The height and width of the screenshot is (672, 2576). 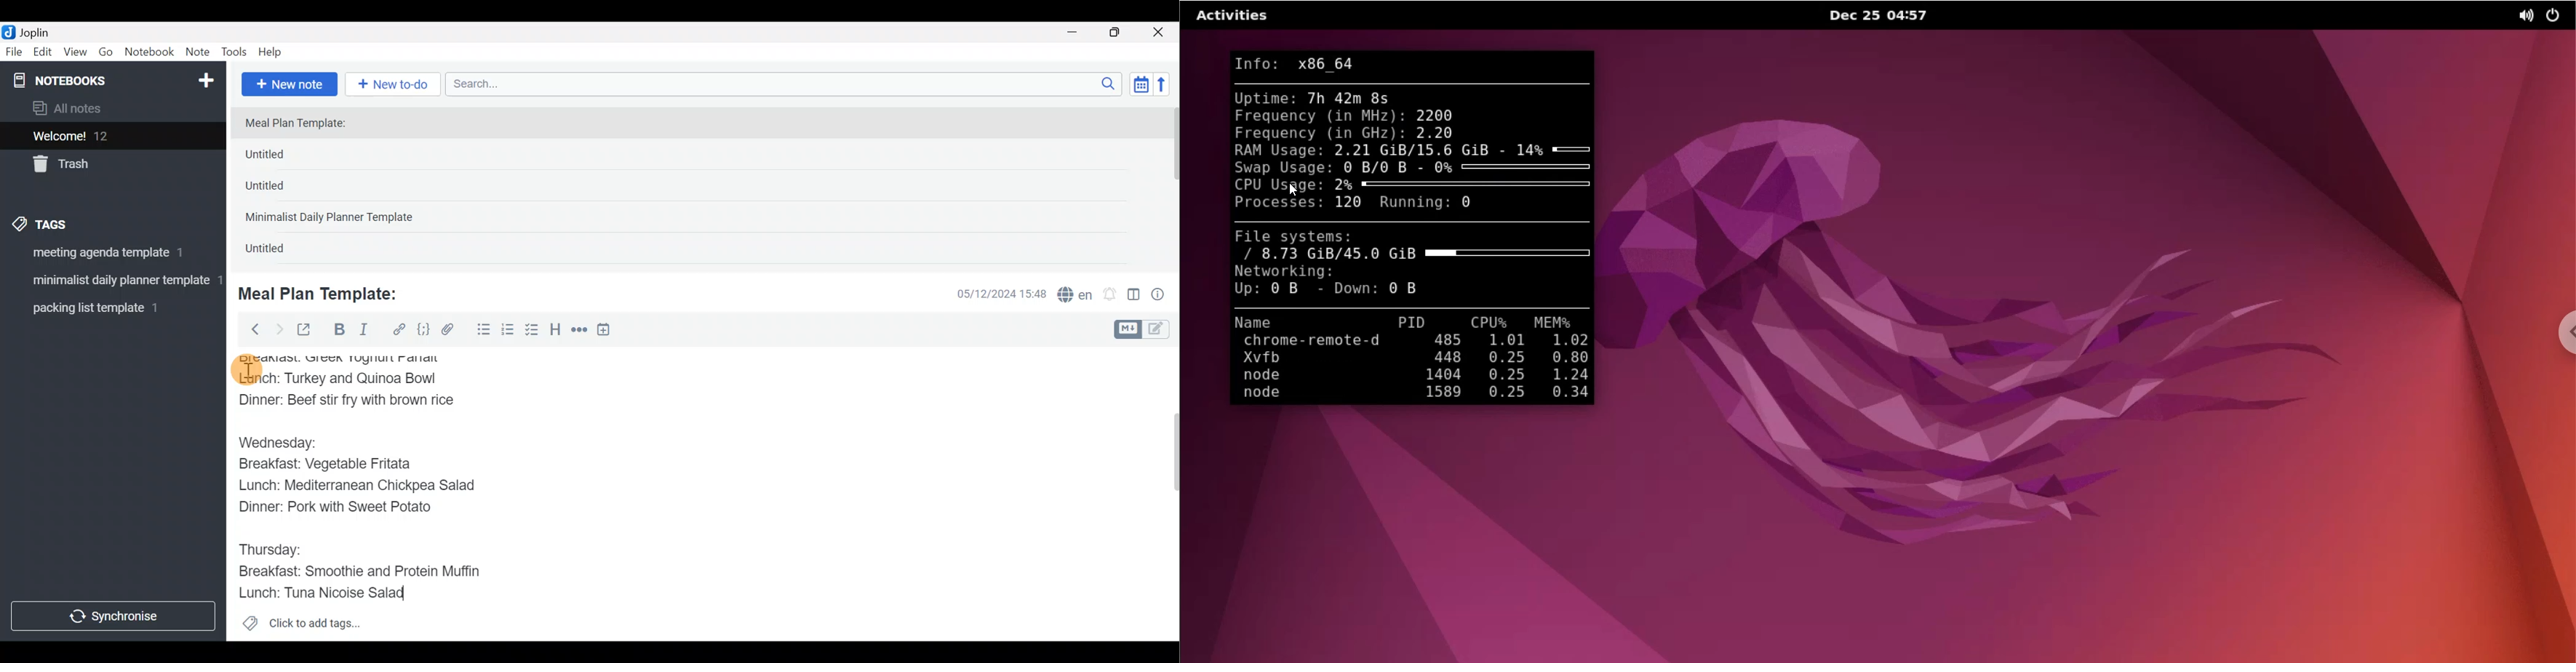 What do you see at coordinates (150, 52) in the screenshot?
I see `Notebook` at bounding box center [150, 52].